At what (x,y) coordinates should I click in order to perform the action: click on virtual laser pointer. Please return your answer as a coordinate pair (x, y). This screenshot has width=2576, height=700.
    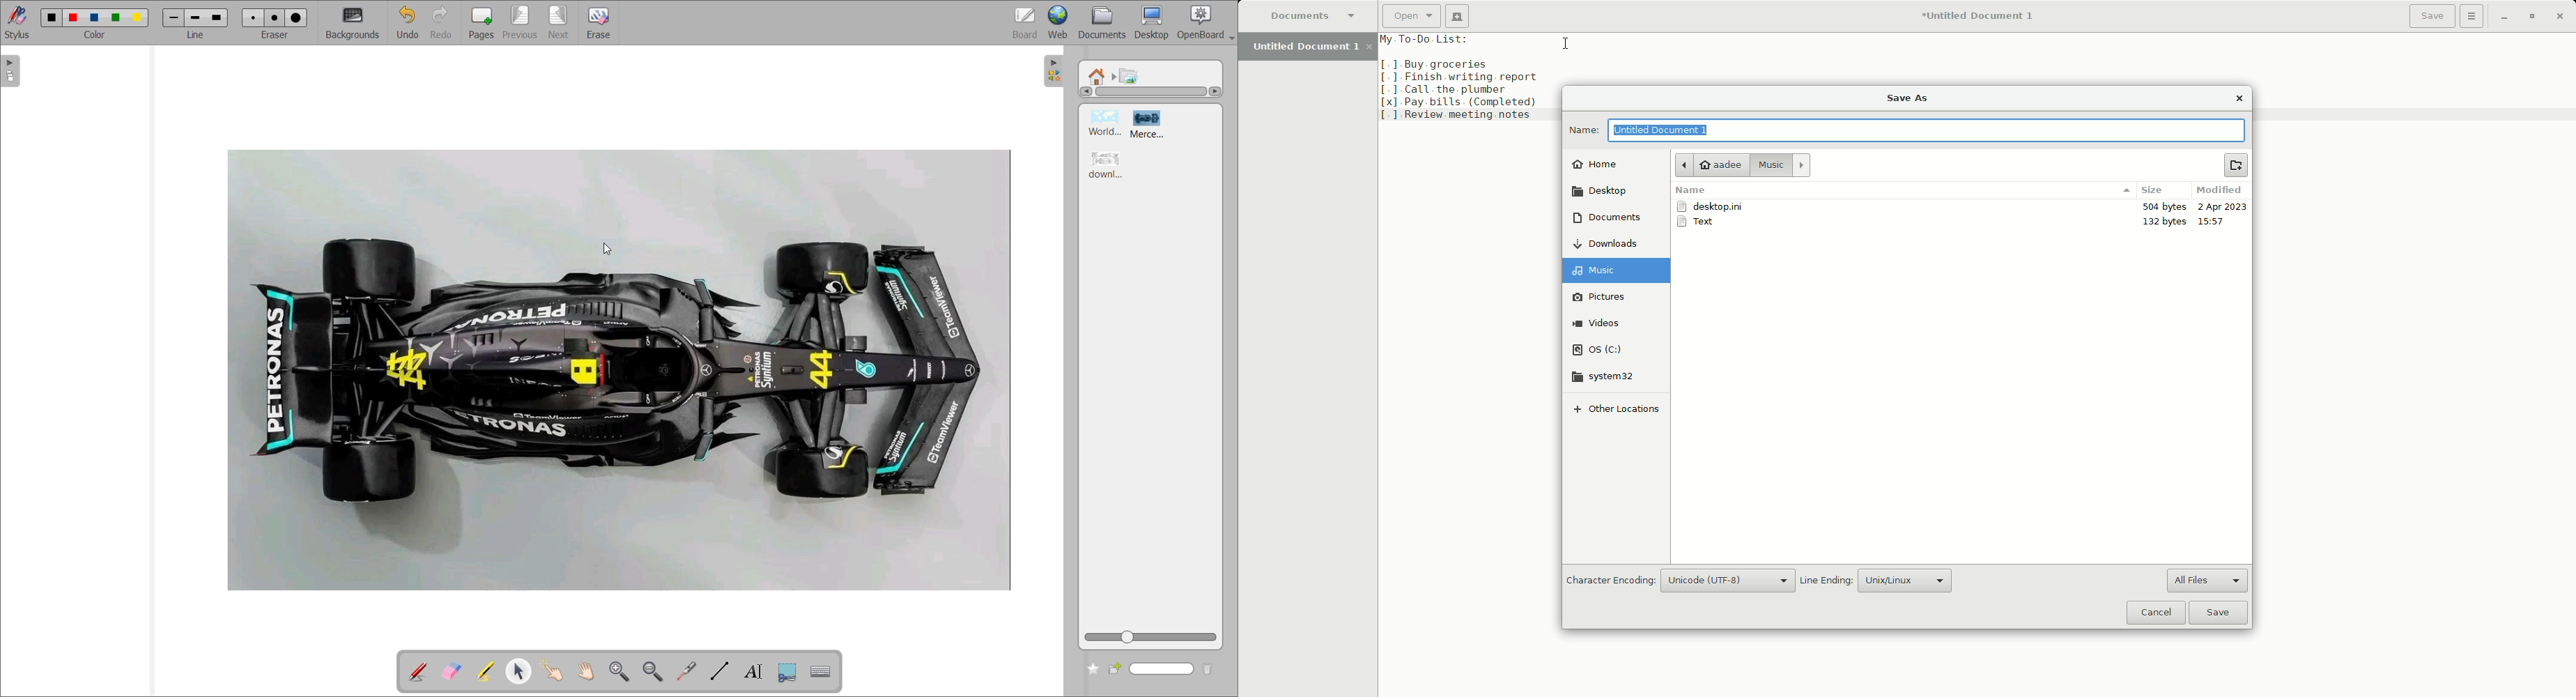
    Looking at the image, I should click on (691, 671).